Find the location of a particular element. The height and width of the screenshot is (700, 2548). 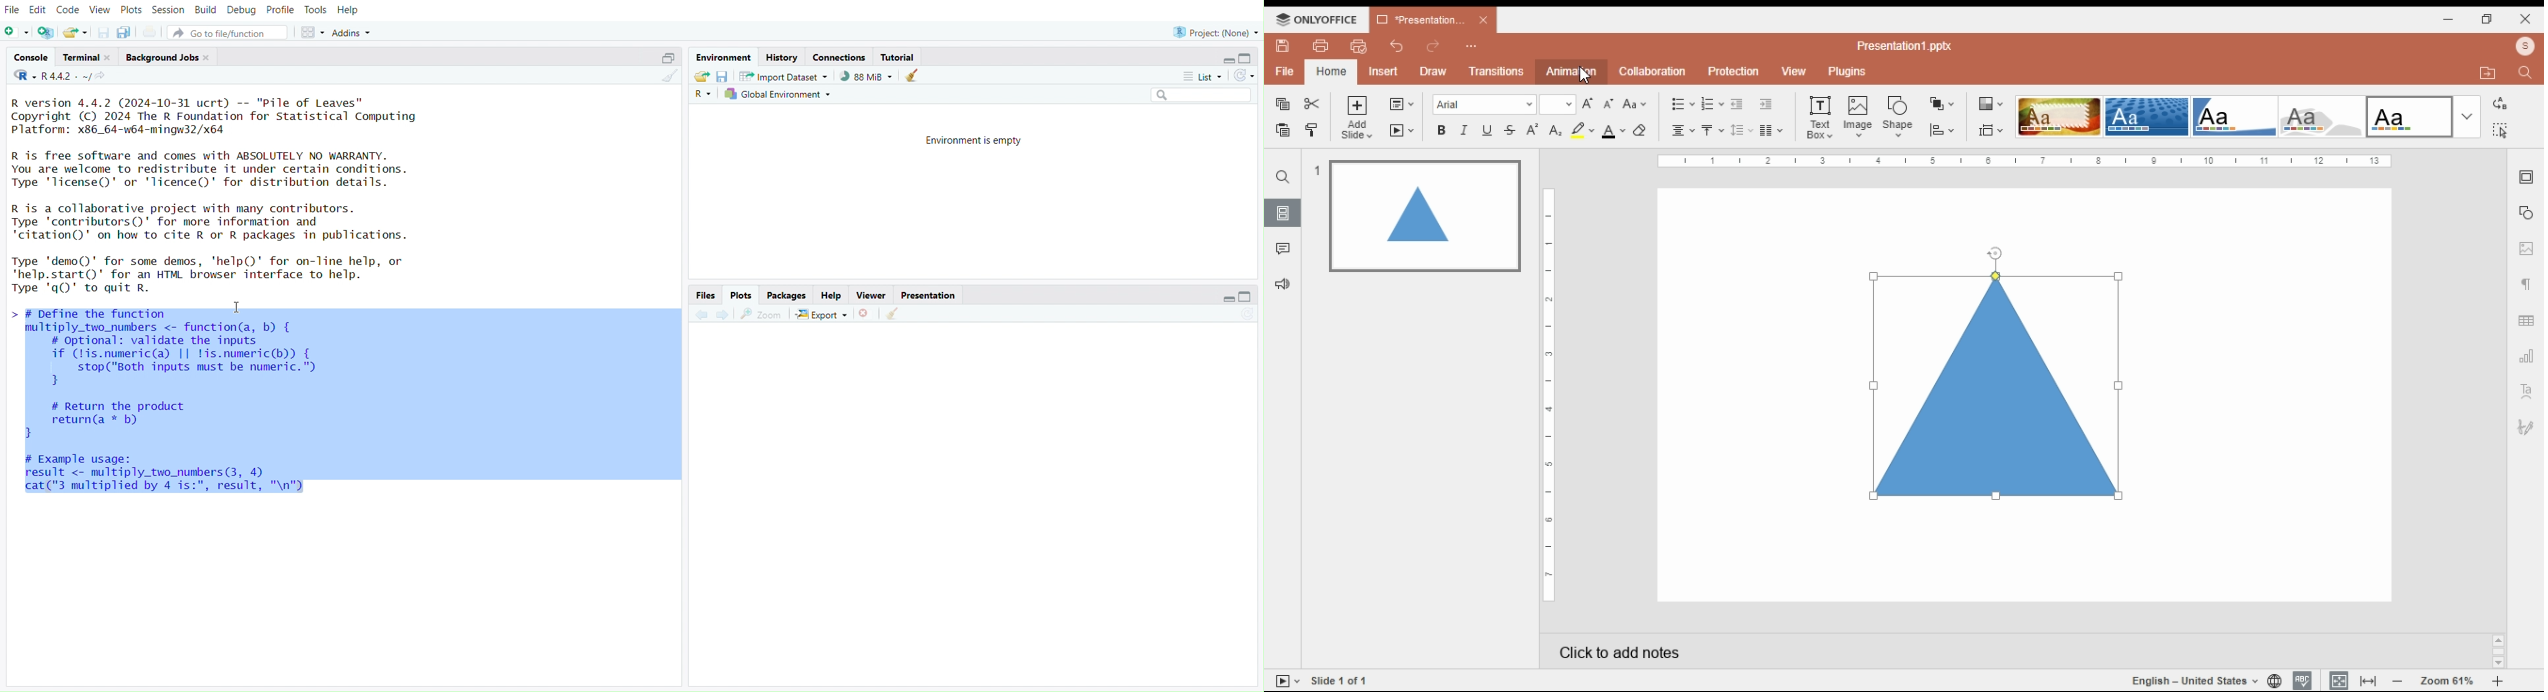

Export is located at coordinates (822, 314).